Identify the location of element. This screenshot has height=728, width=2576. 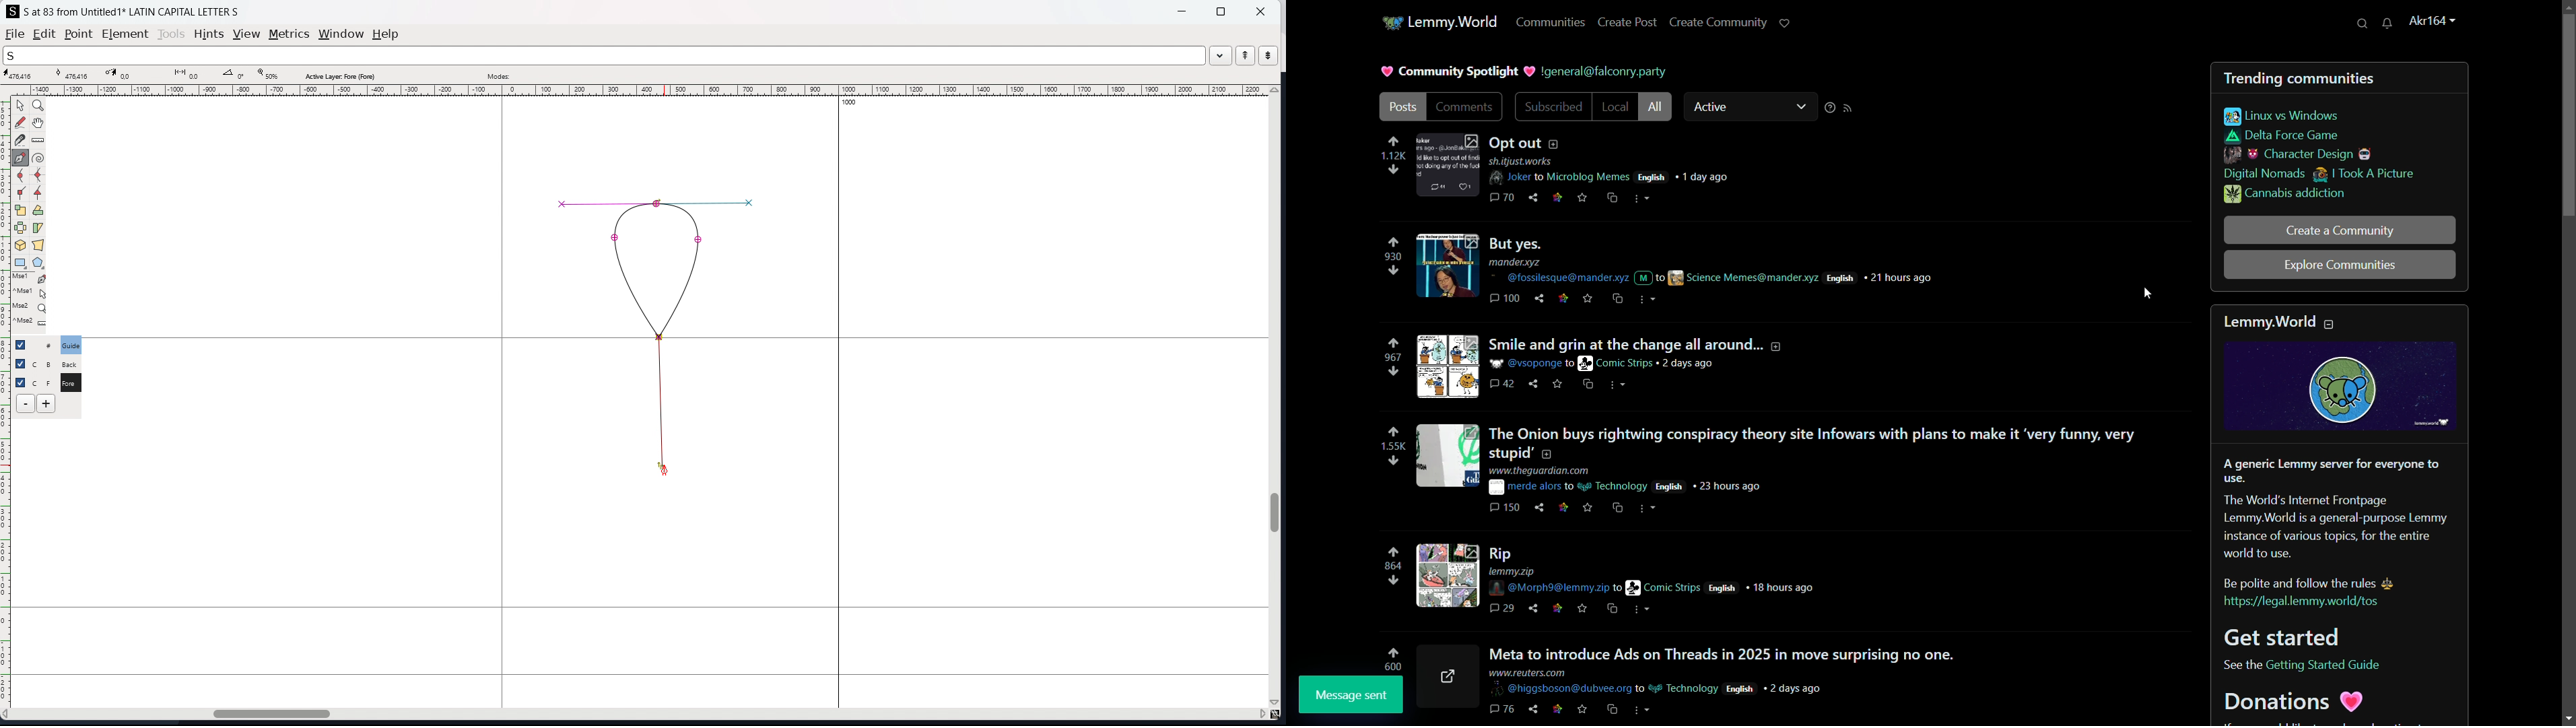
(126, 34).